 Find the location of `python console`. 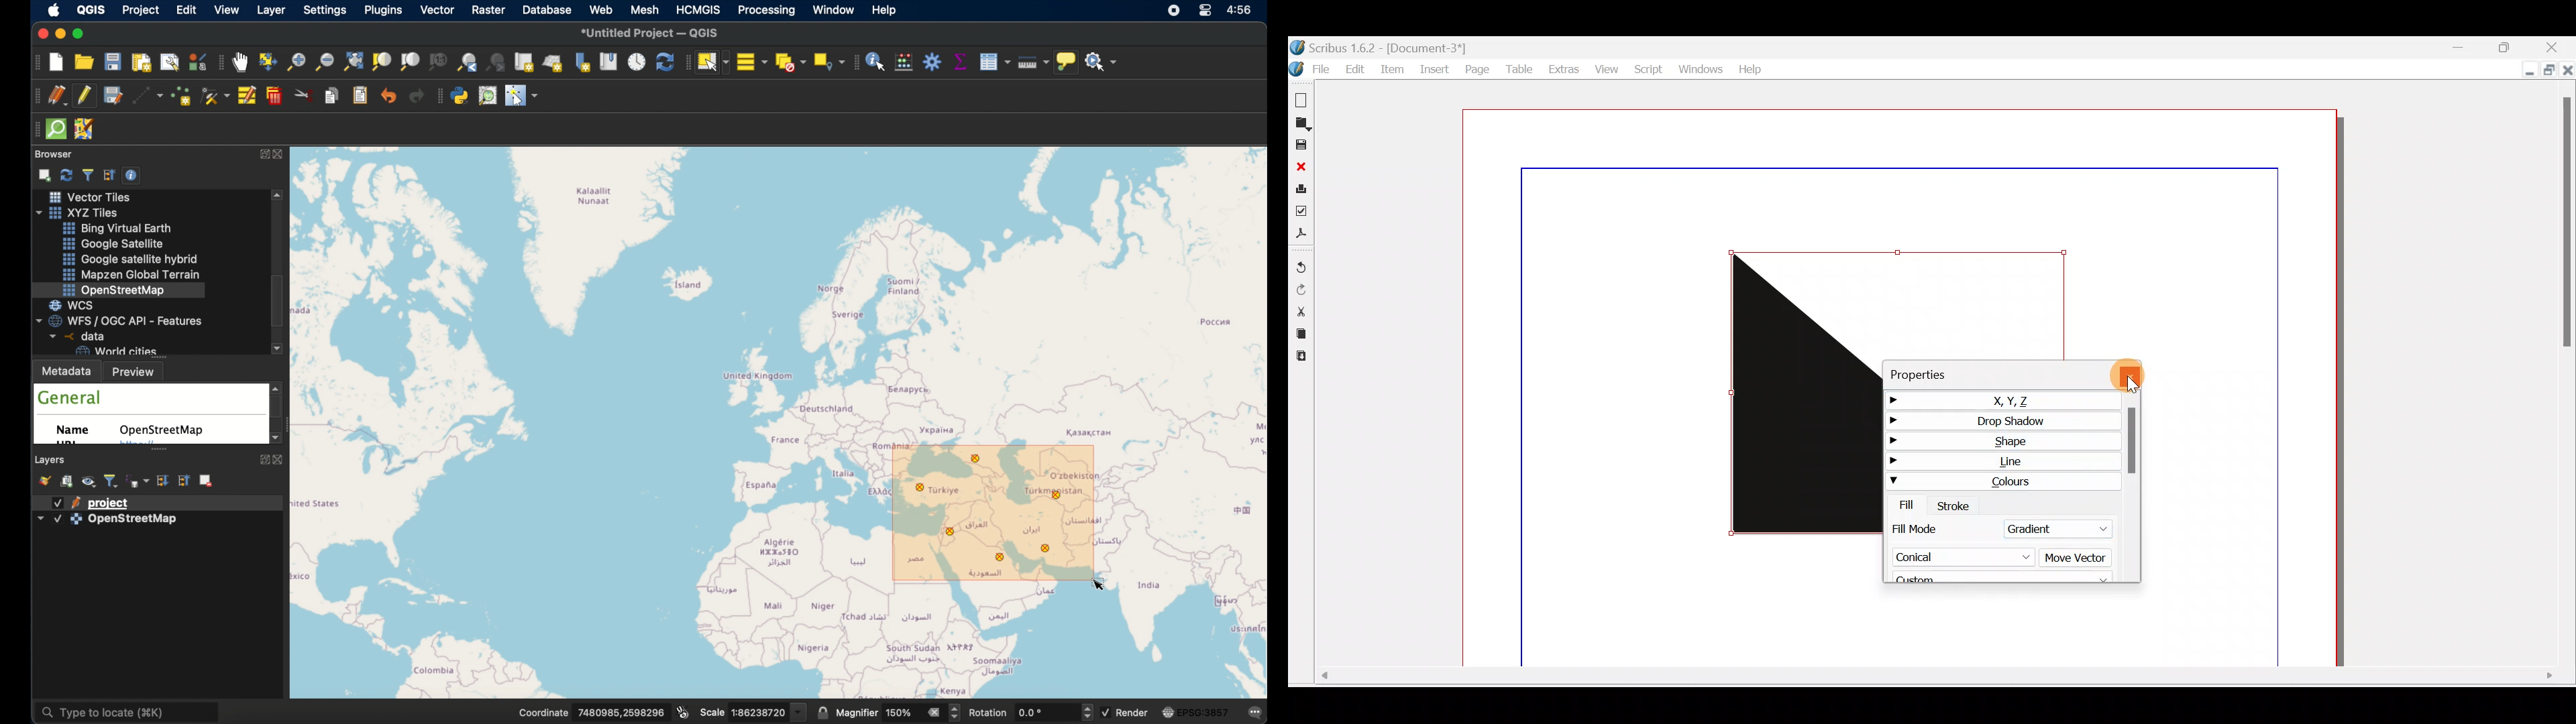

python console is located at coordinates (461, 95).